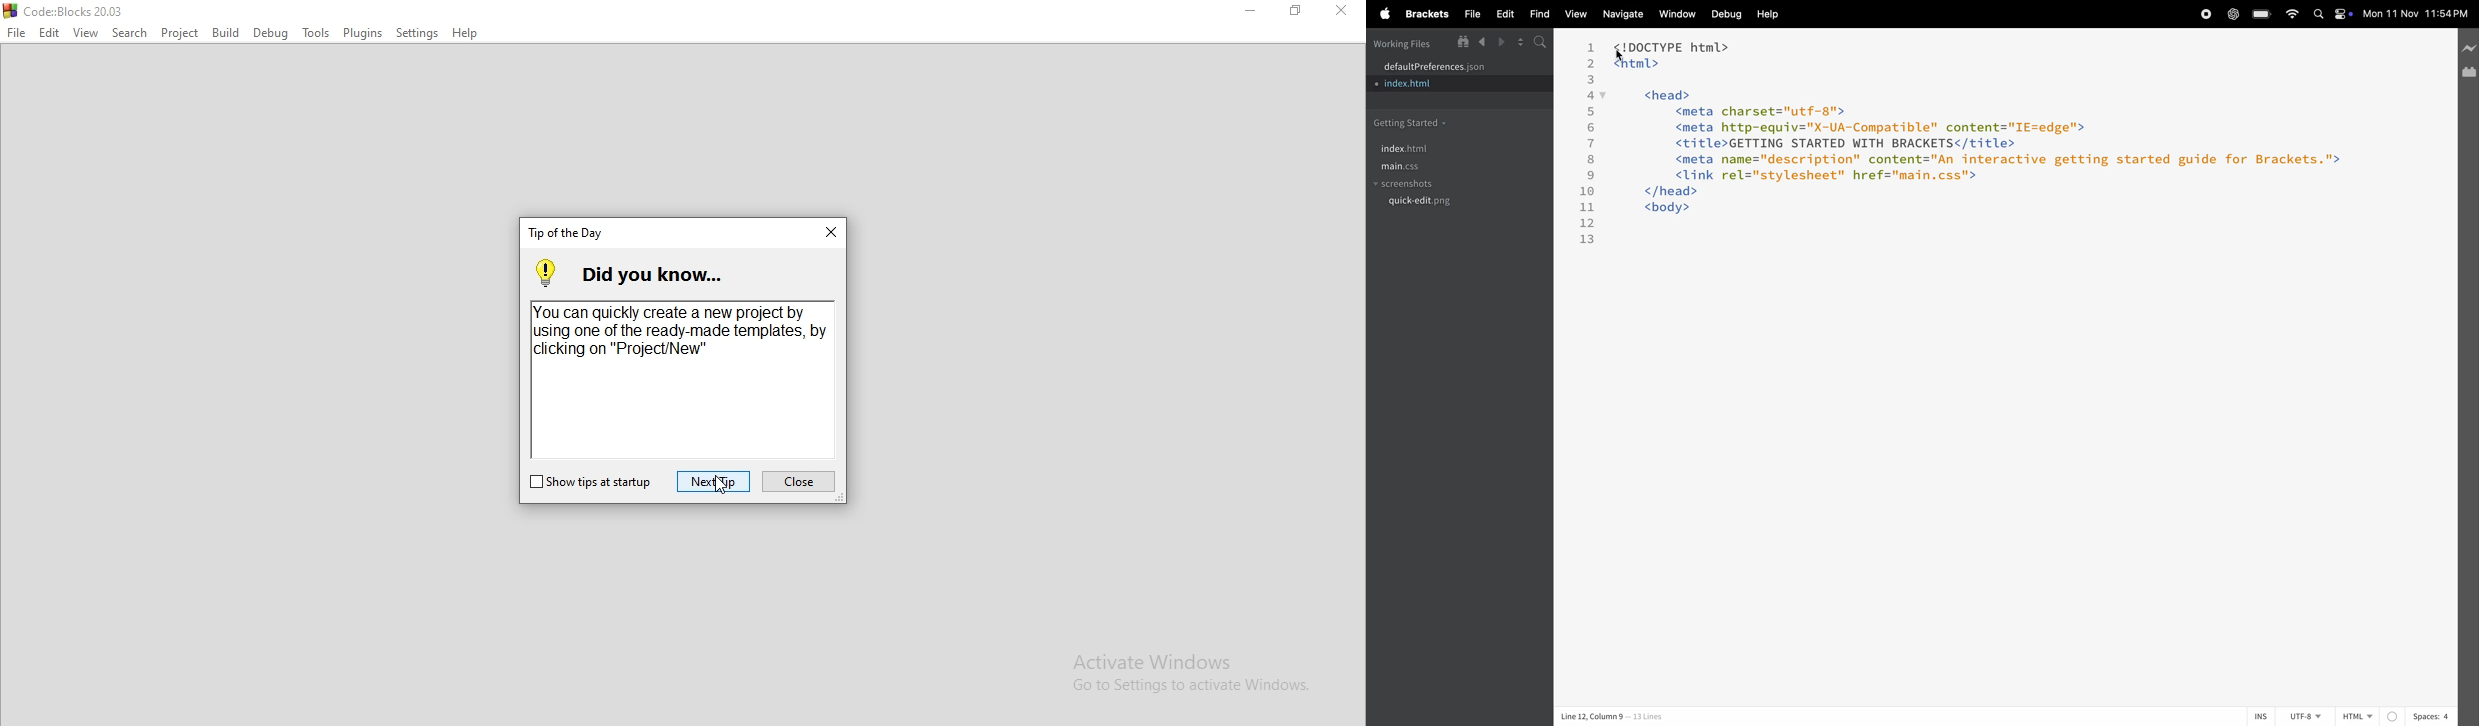  Describe the element at coordinates (713, 481) in the screenshot. I see `next tip` at that location.